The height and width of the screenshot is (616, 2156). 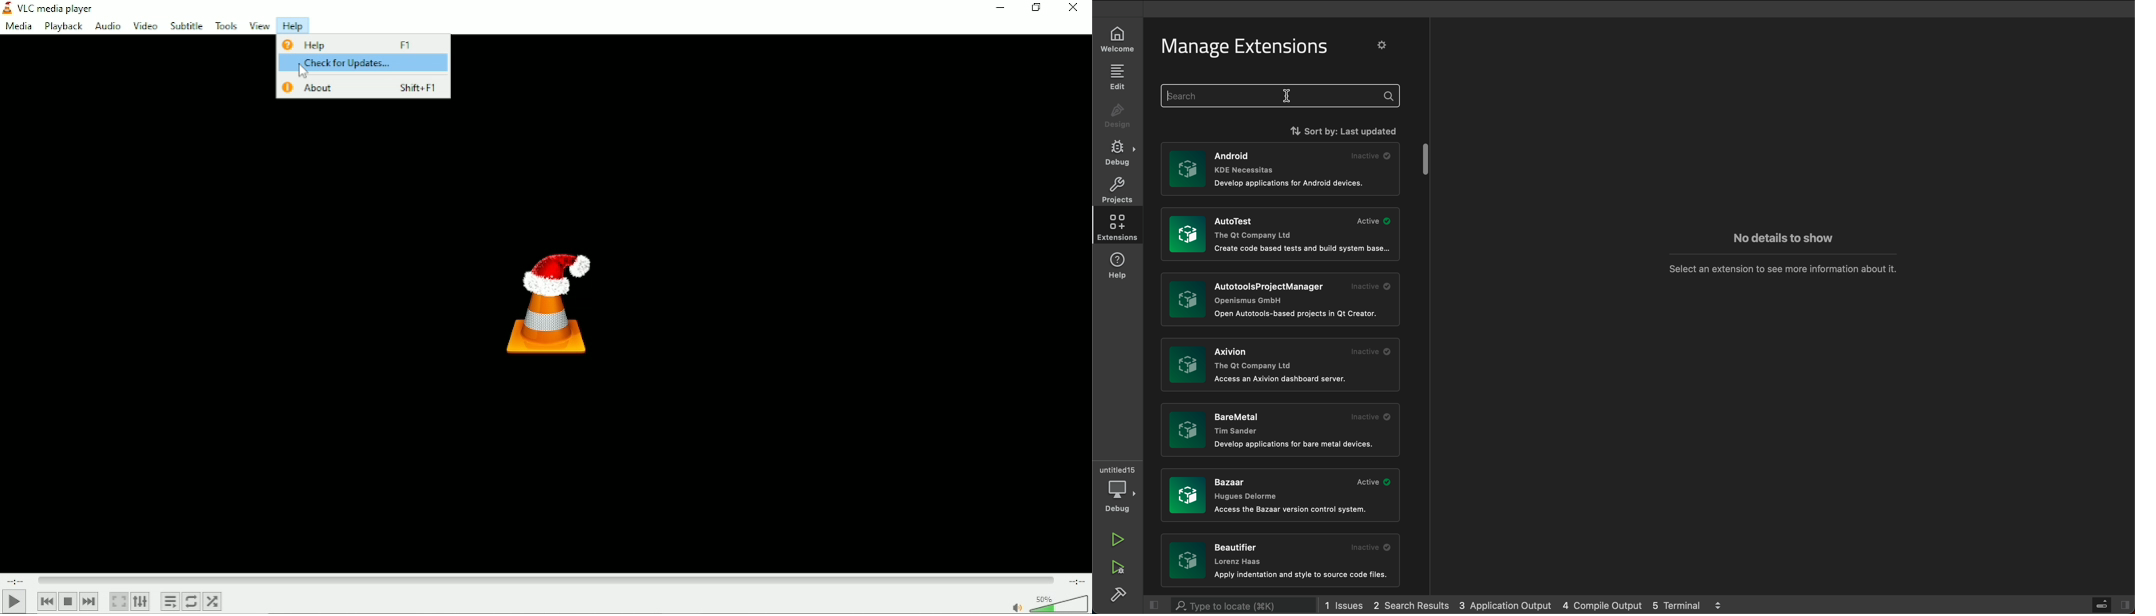 I want to click on extension text, so click(x=1299, y=314).